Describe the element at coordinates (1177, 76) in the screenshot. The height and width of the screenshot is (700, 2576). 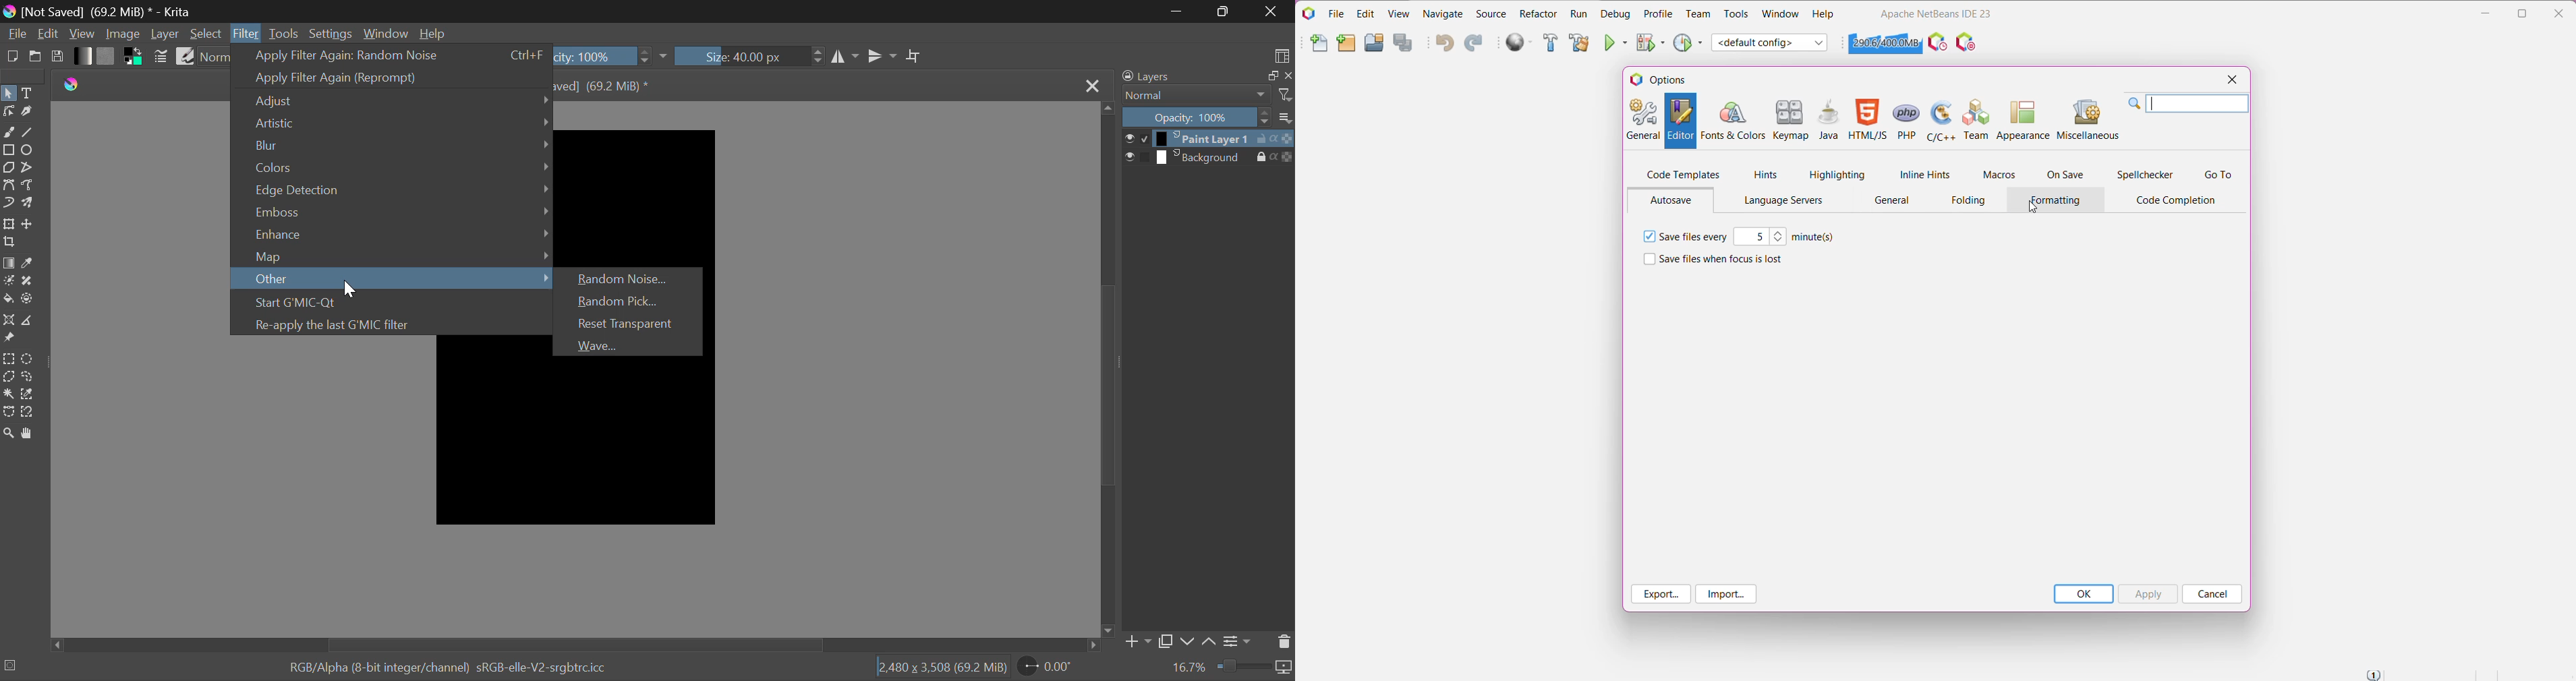
I see `Layers Docker Tab` at that location.